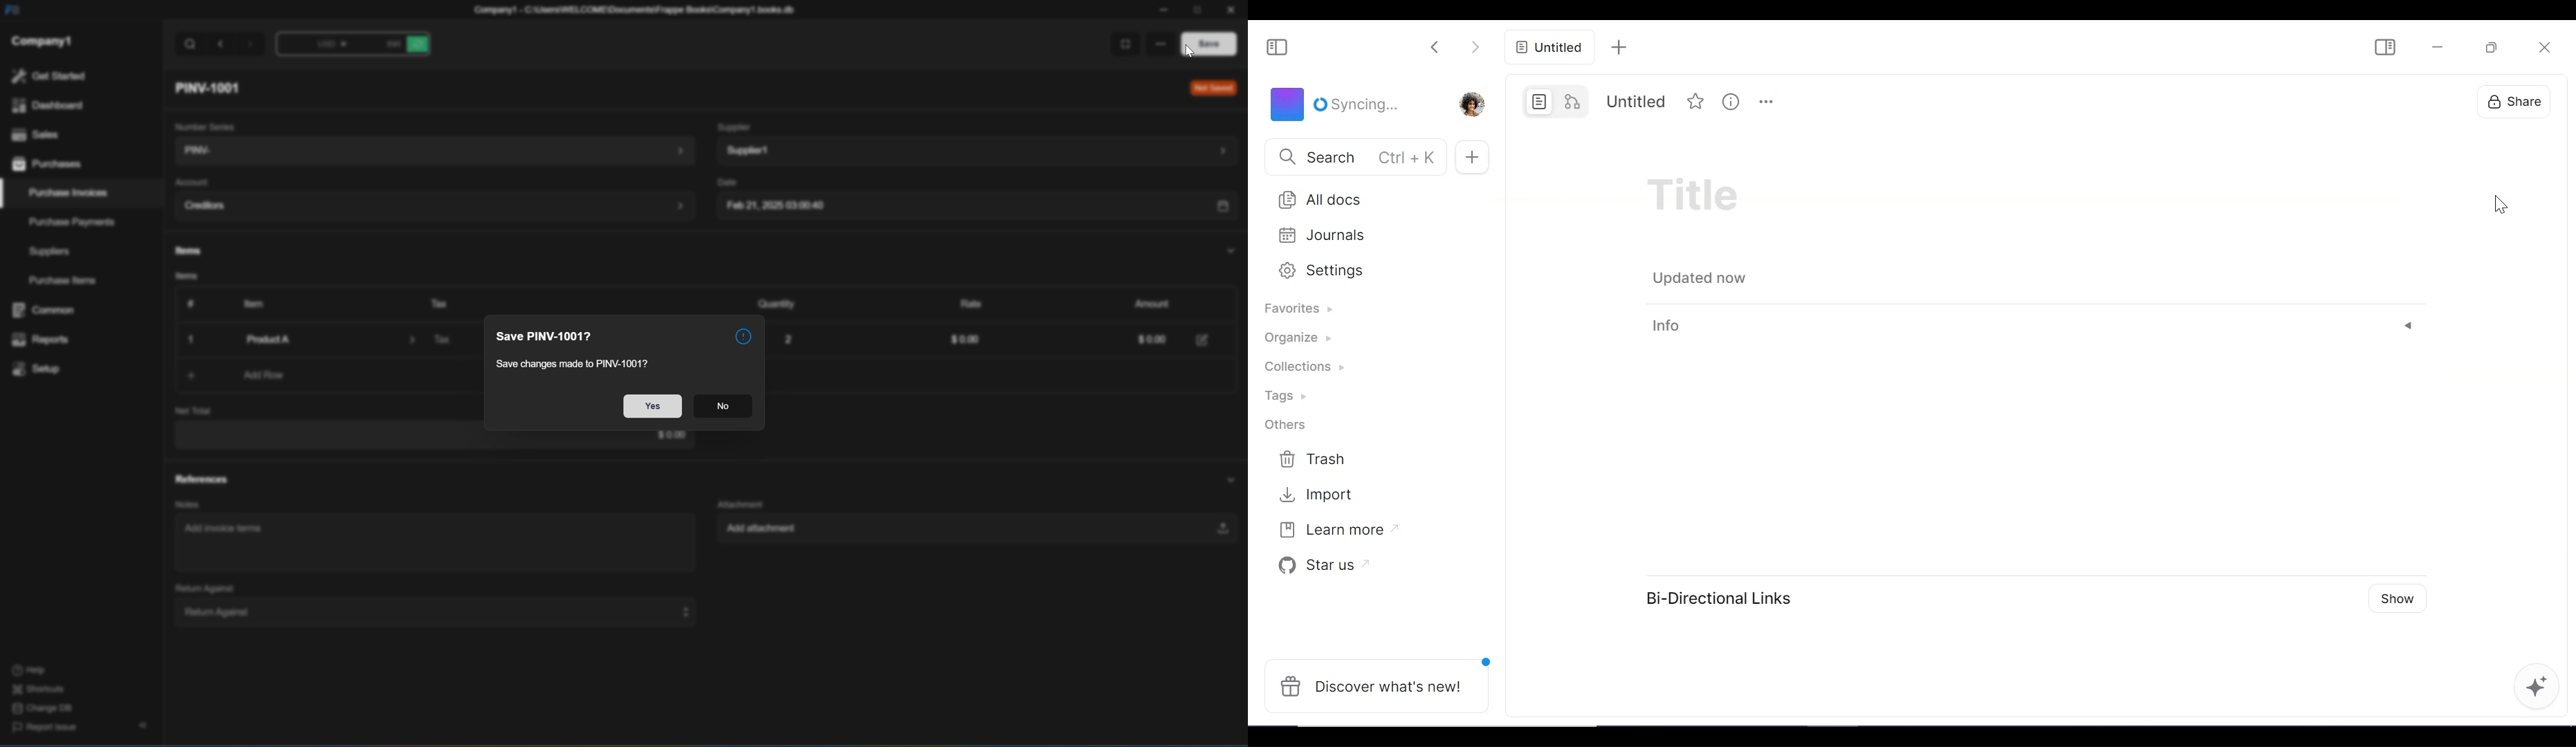 The image size is (2576, 756). What do you see at coordinates (33, 133) in the screenshot?
I see `sales` at bounding box center [33, 133].